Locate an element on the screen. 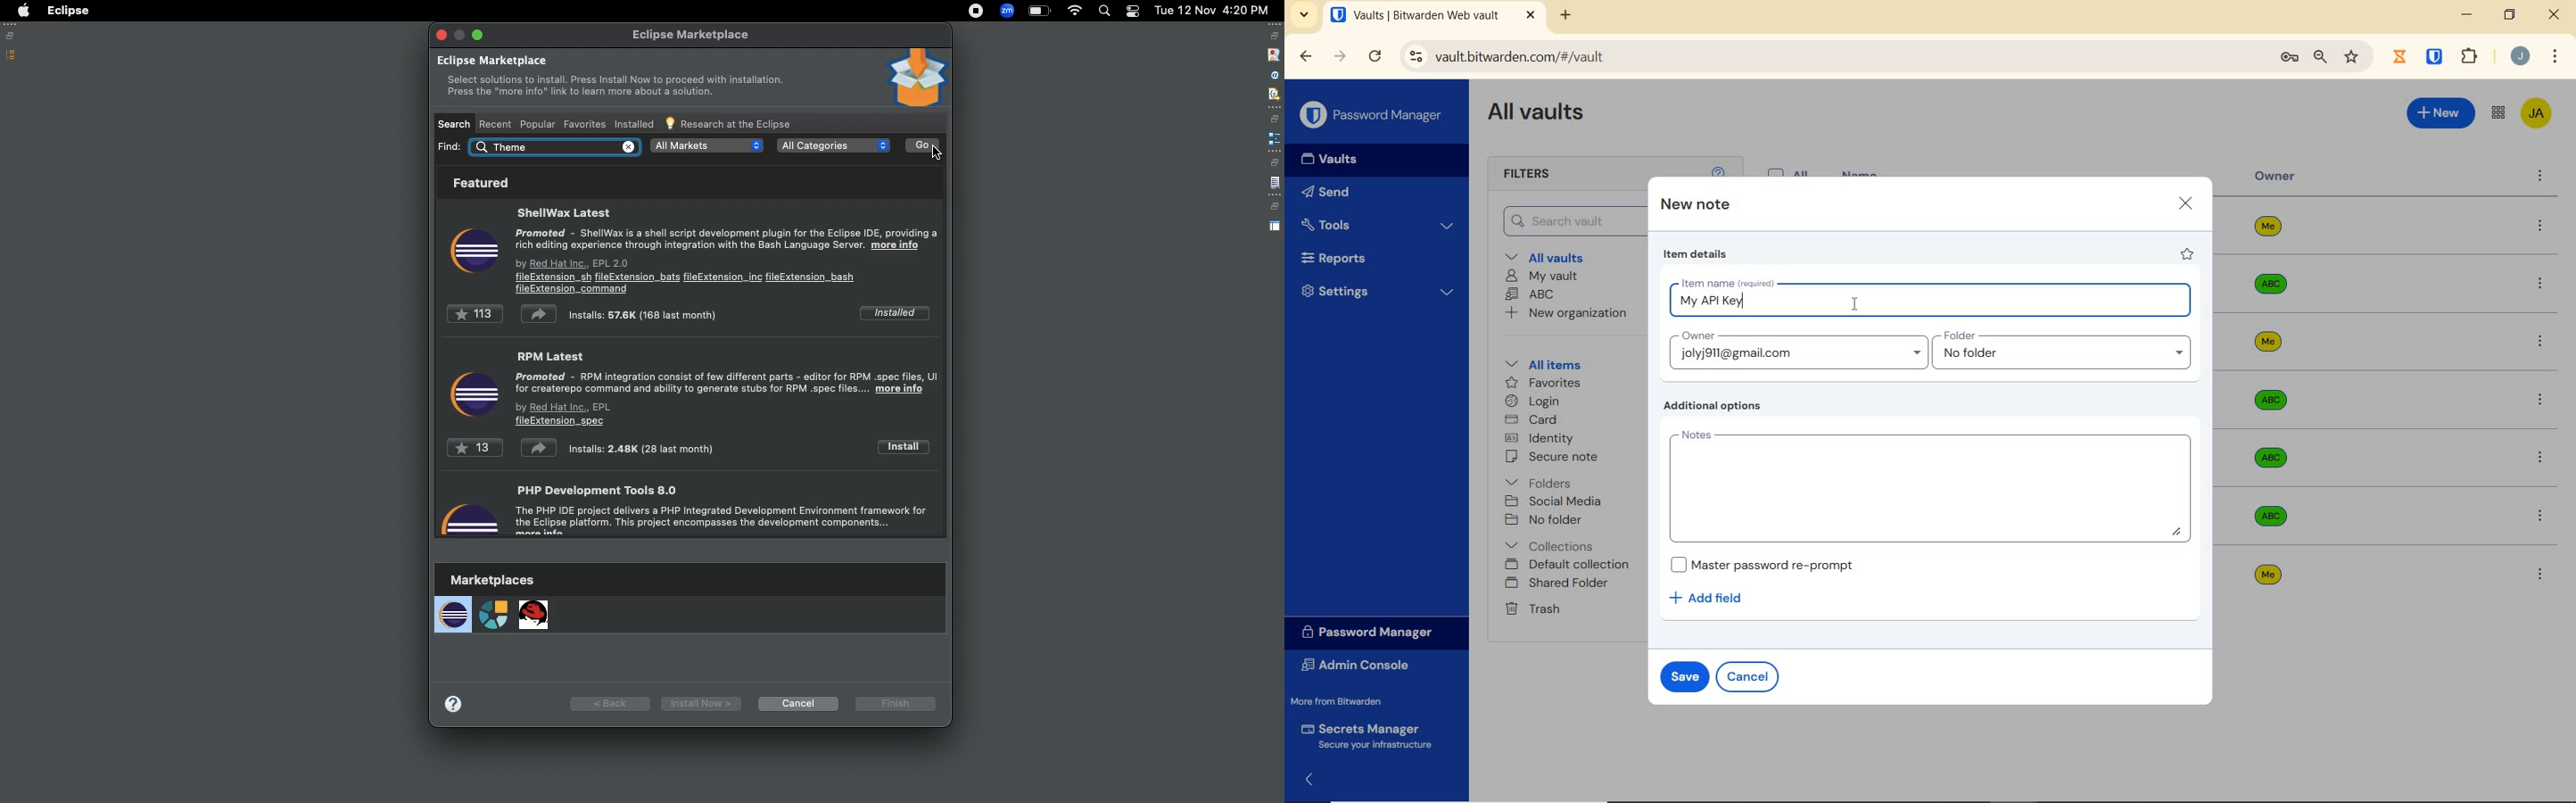  Installed is located at coordinates (633, 125).